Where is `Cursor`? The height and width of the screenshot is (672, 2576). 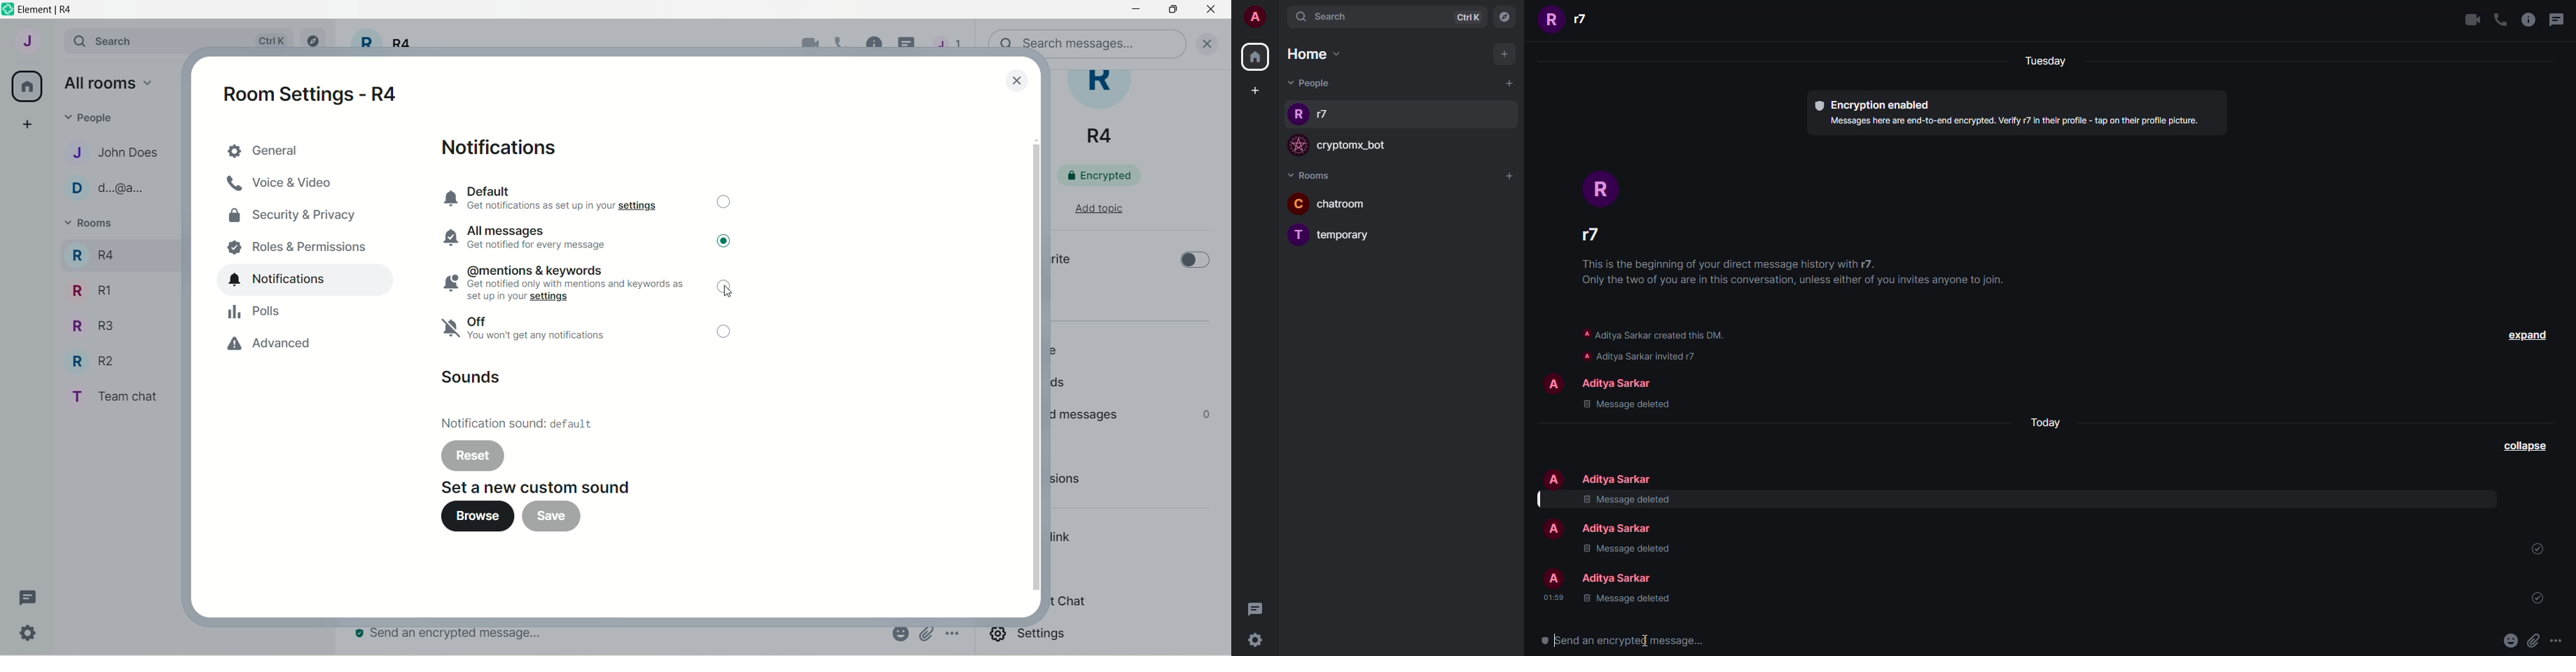
Cursor is located at coordinates (735, 295).